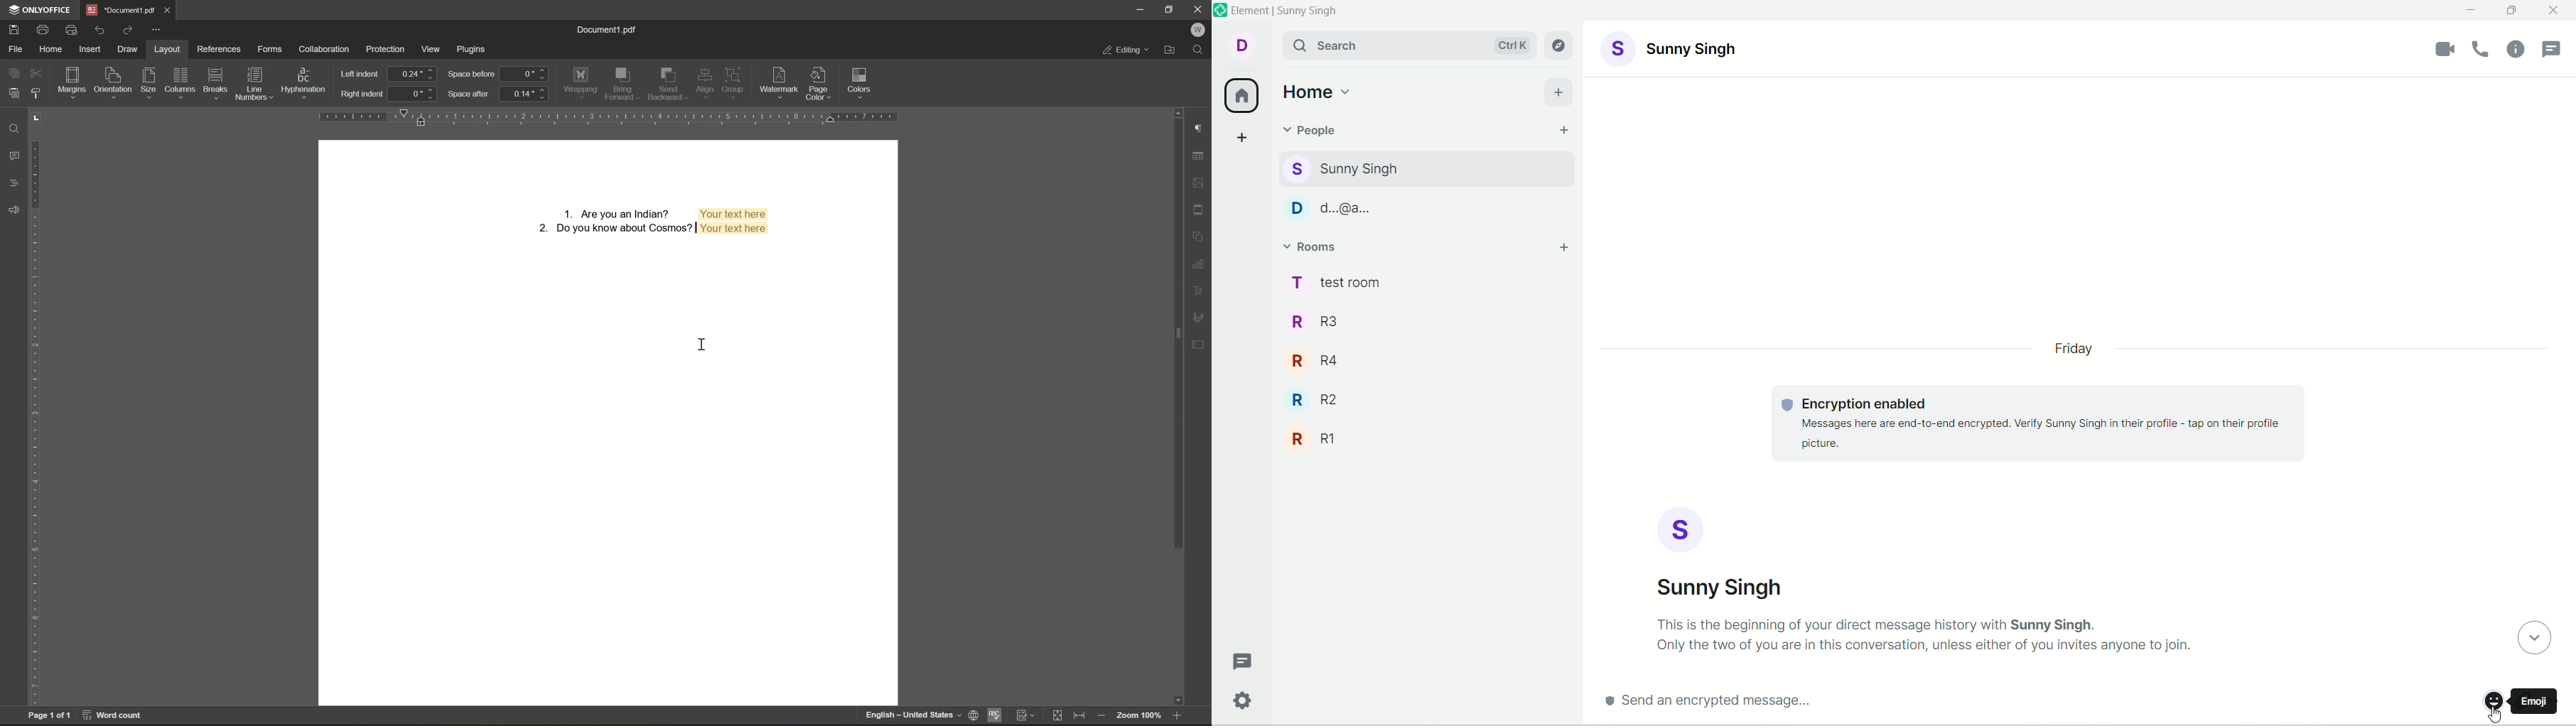  Describe the element at coordinates (1316, 246) in the screenshot. I see `rooms` at that location.